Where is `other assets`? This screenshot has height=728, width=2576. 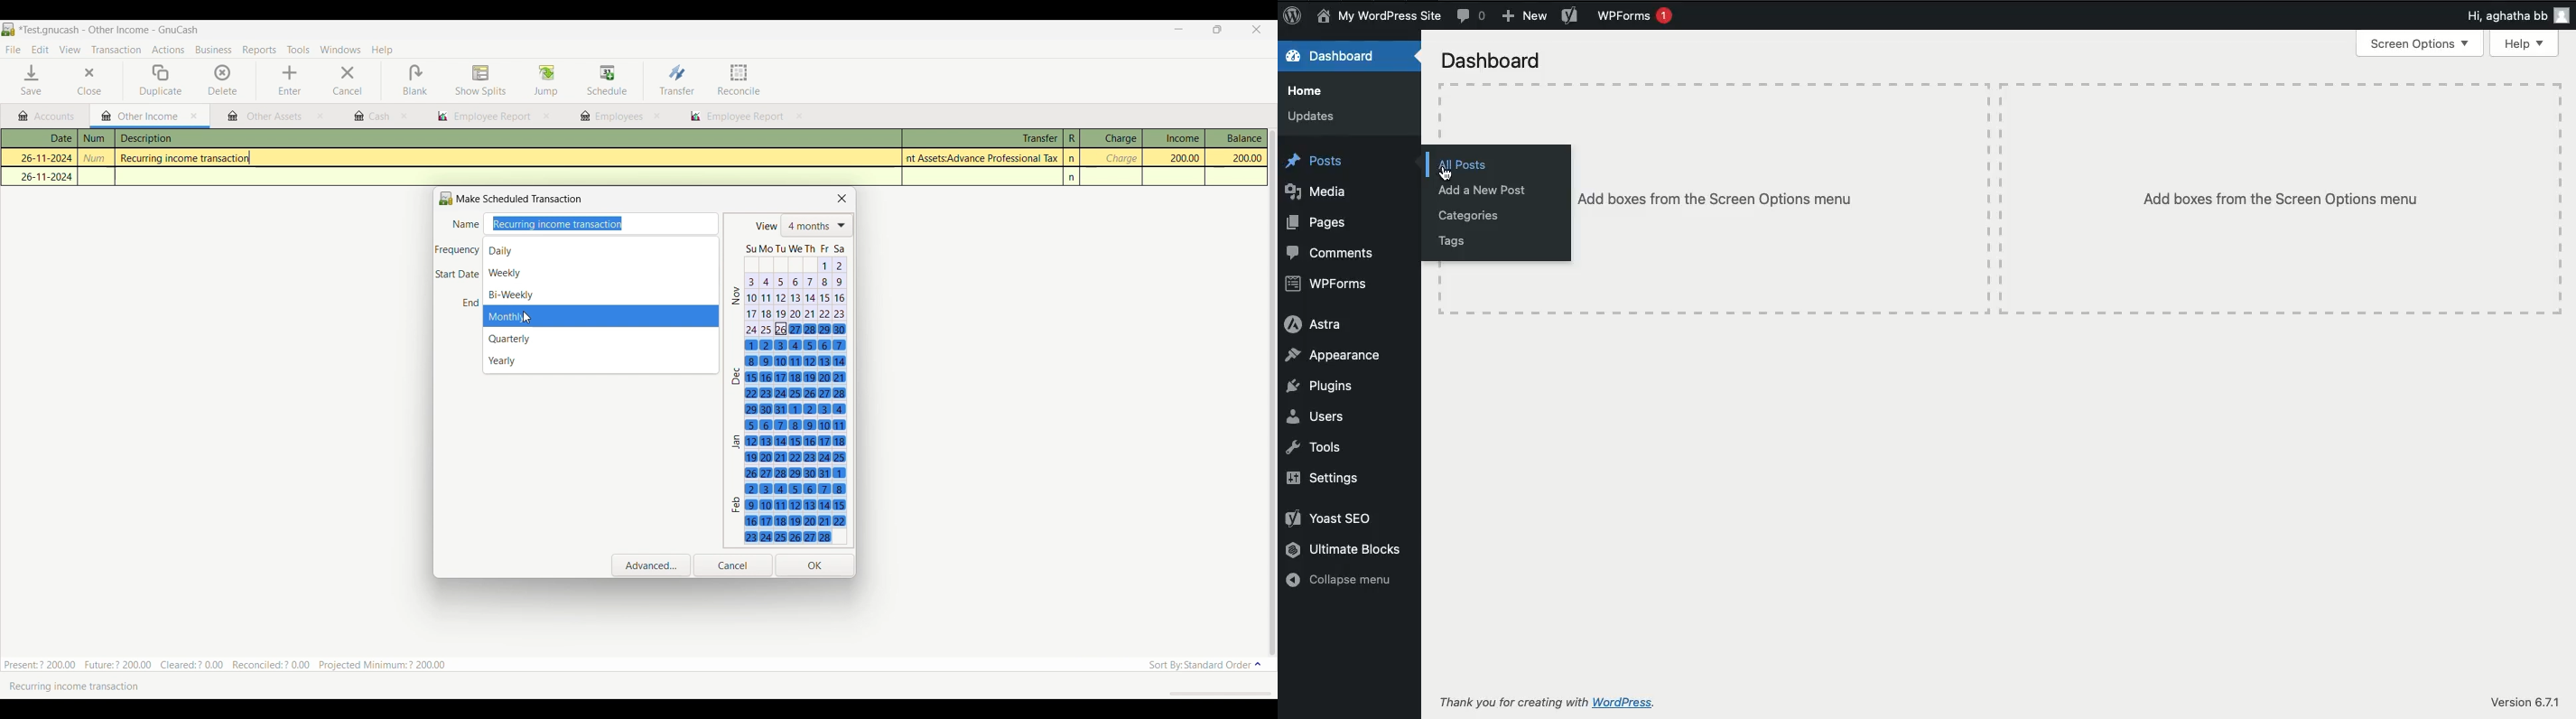
other assets is located at coordinates (266, 117).